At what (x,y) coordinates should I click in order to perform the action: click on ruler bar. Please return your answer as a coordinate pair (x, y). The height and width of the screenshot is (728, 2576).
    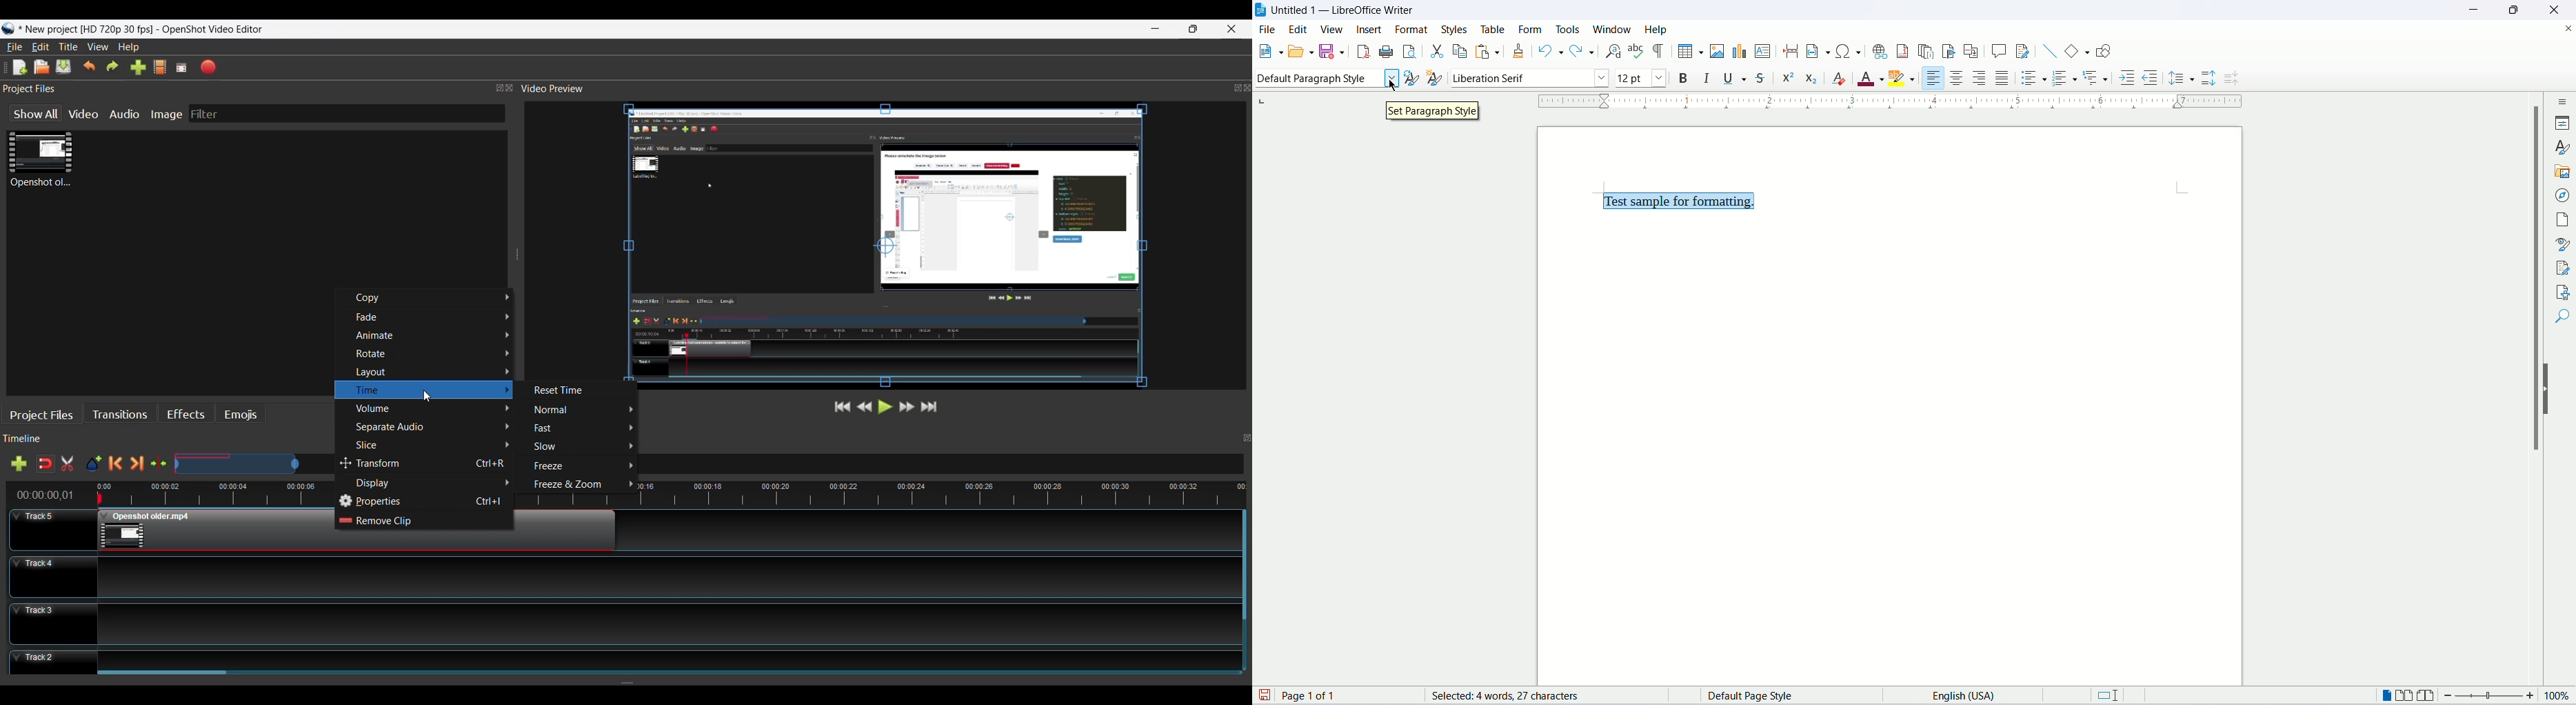
    Looking at the image, I should click on (1893, 104).